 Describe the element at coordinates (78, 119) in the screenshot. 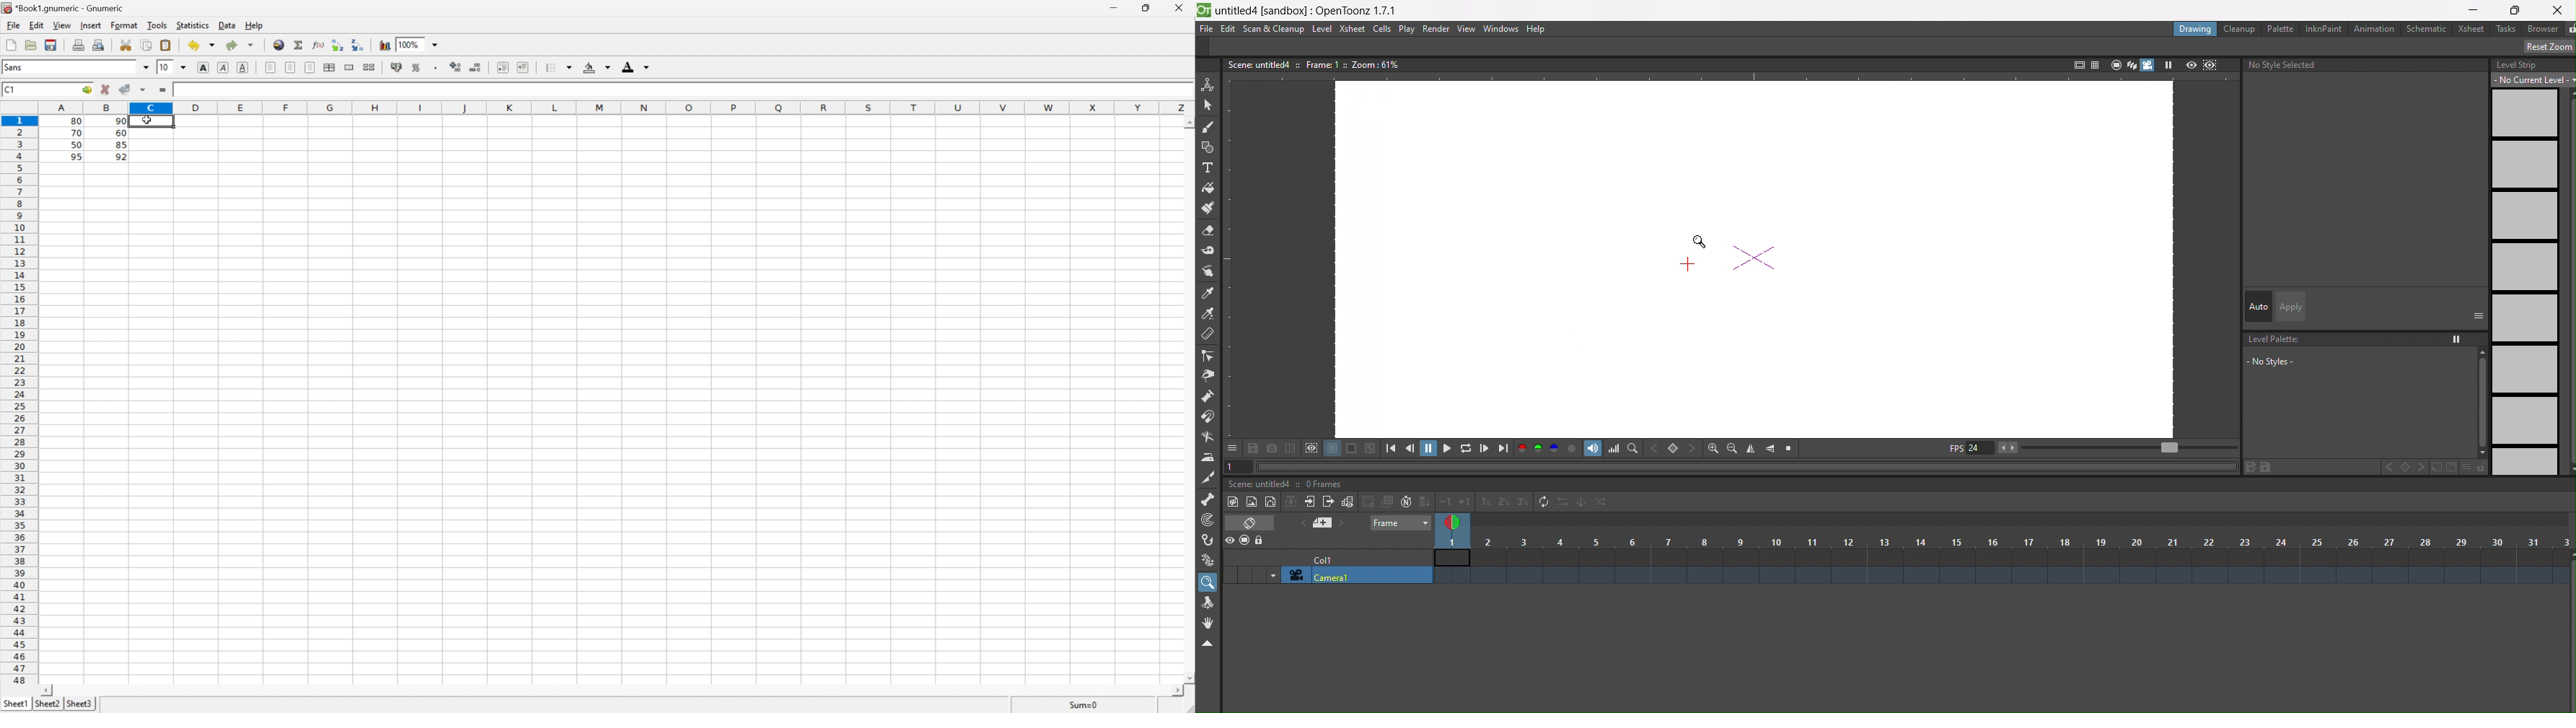

I see `80` at that location.